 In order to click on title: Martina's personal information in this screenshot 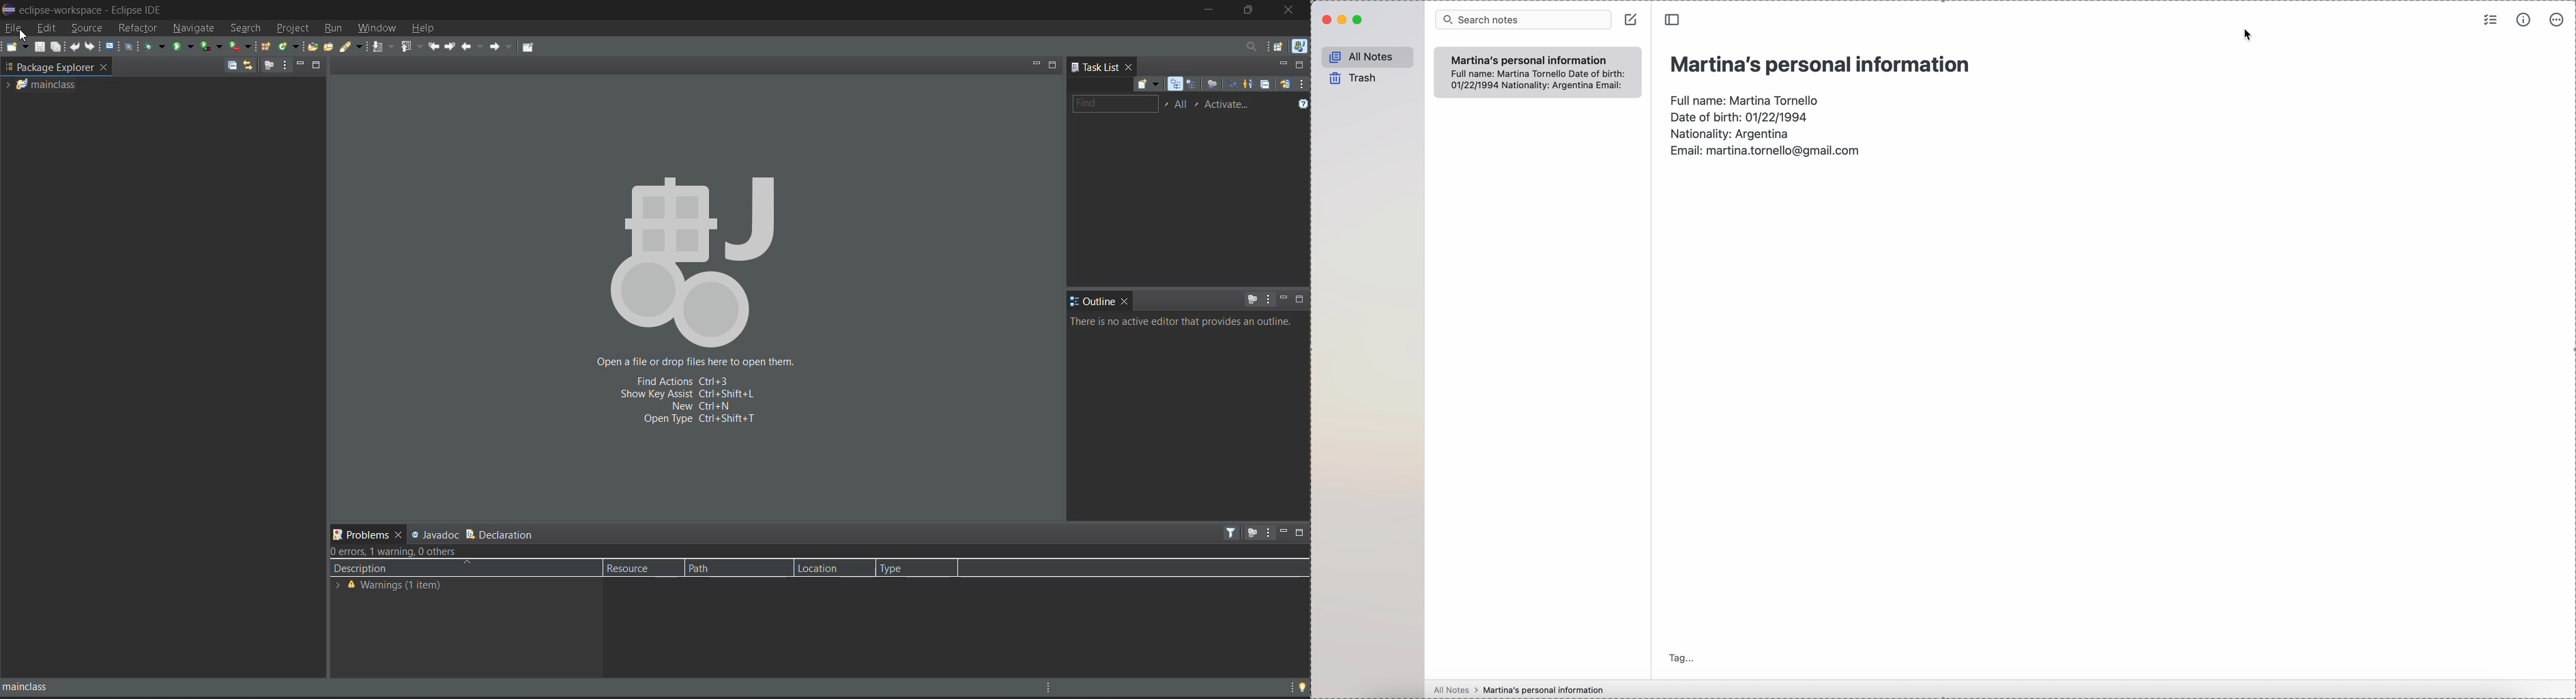, I will do `click(1819, 64)`.